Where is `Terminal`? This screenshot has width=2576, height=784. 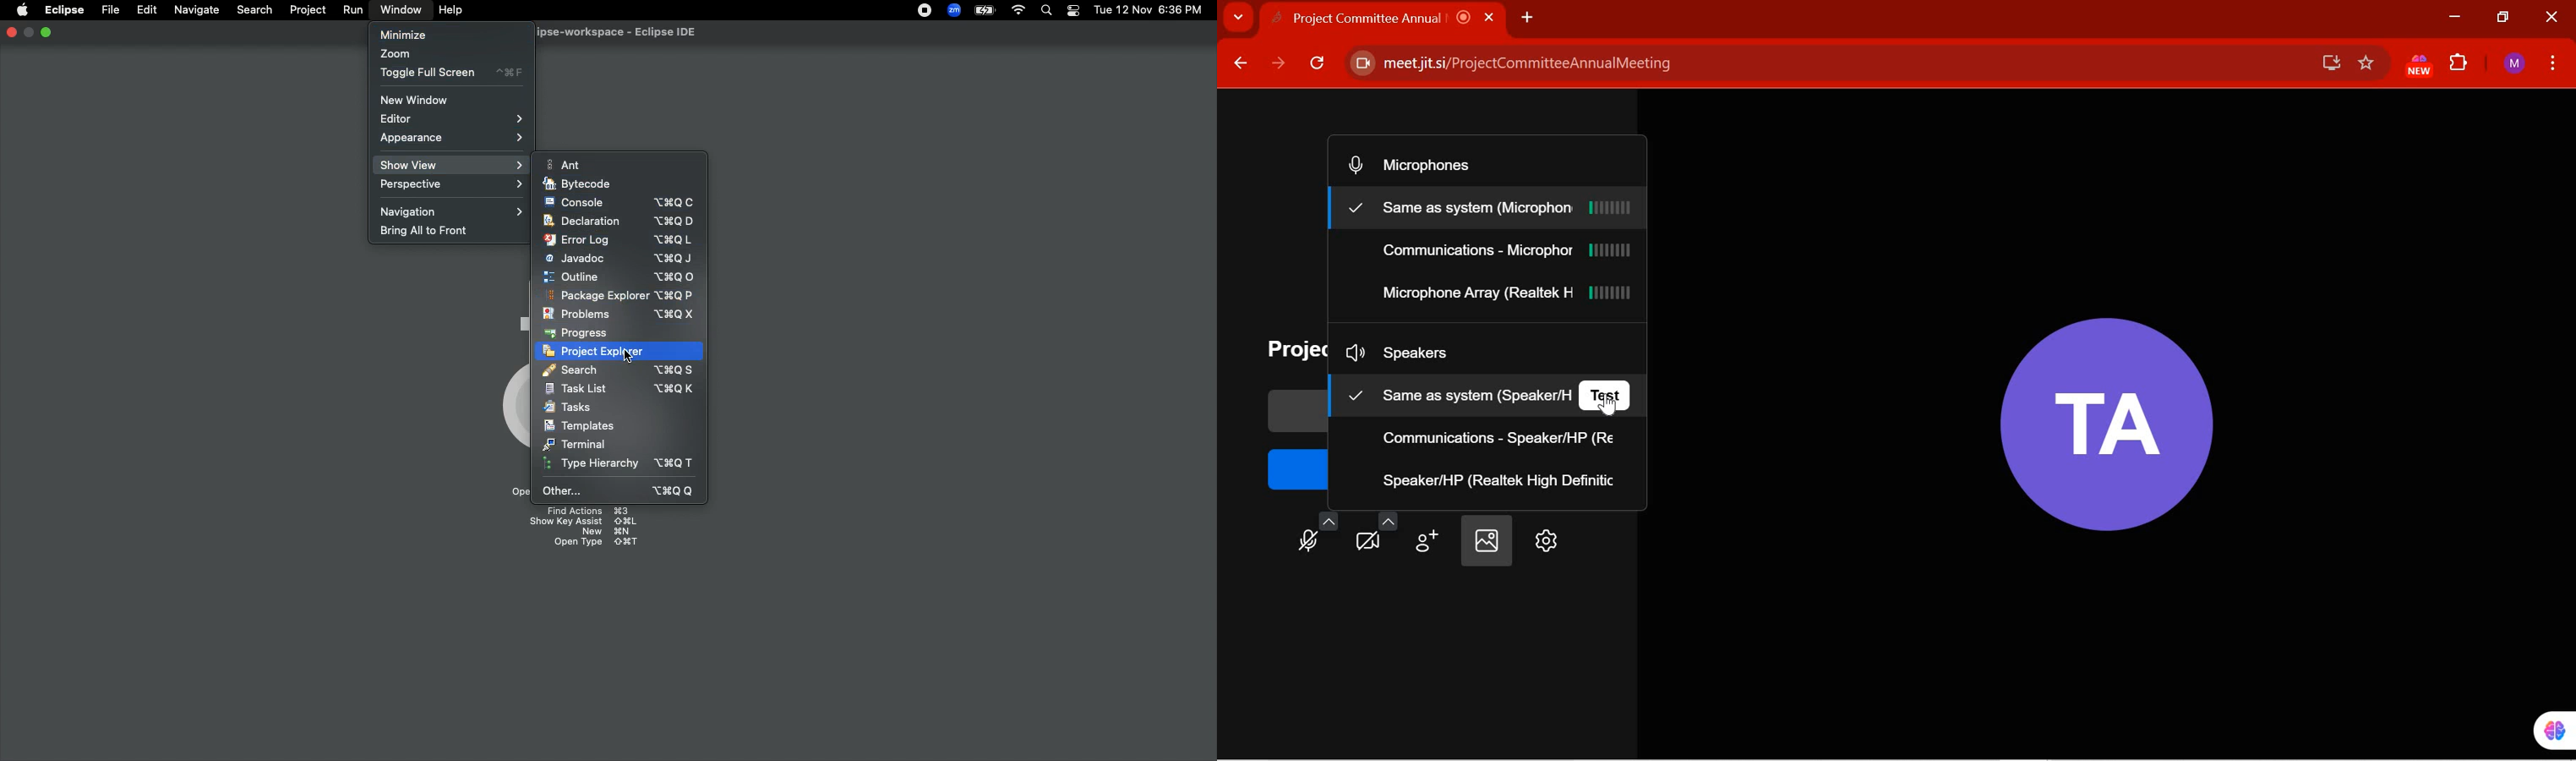 Terminal is located at coordinates (576, 444).